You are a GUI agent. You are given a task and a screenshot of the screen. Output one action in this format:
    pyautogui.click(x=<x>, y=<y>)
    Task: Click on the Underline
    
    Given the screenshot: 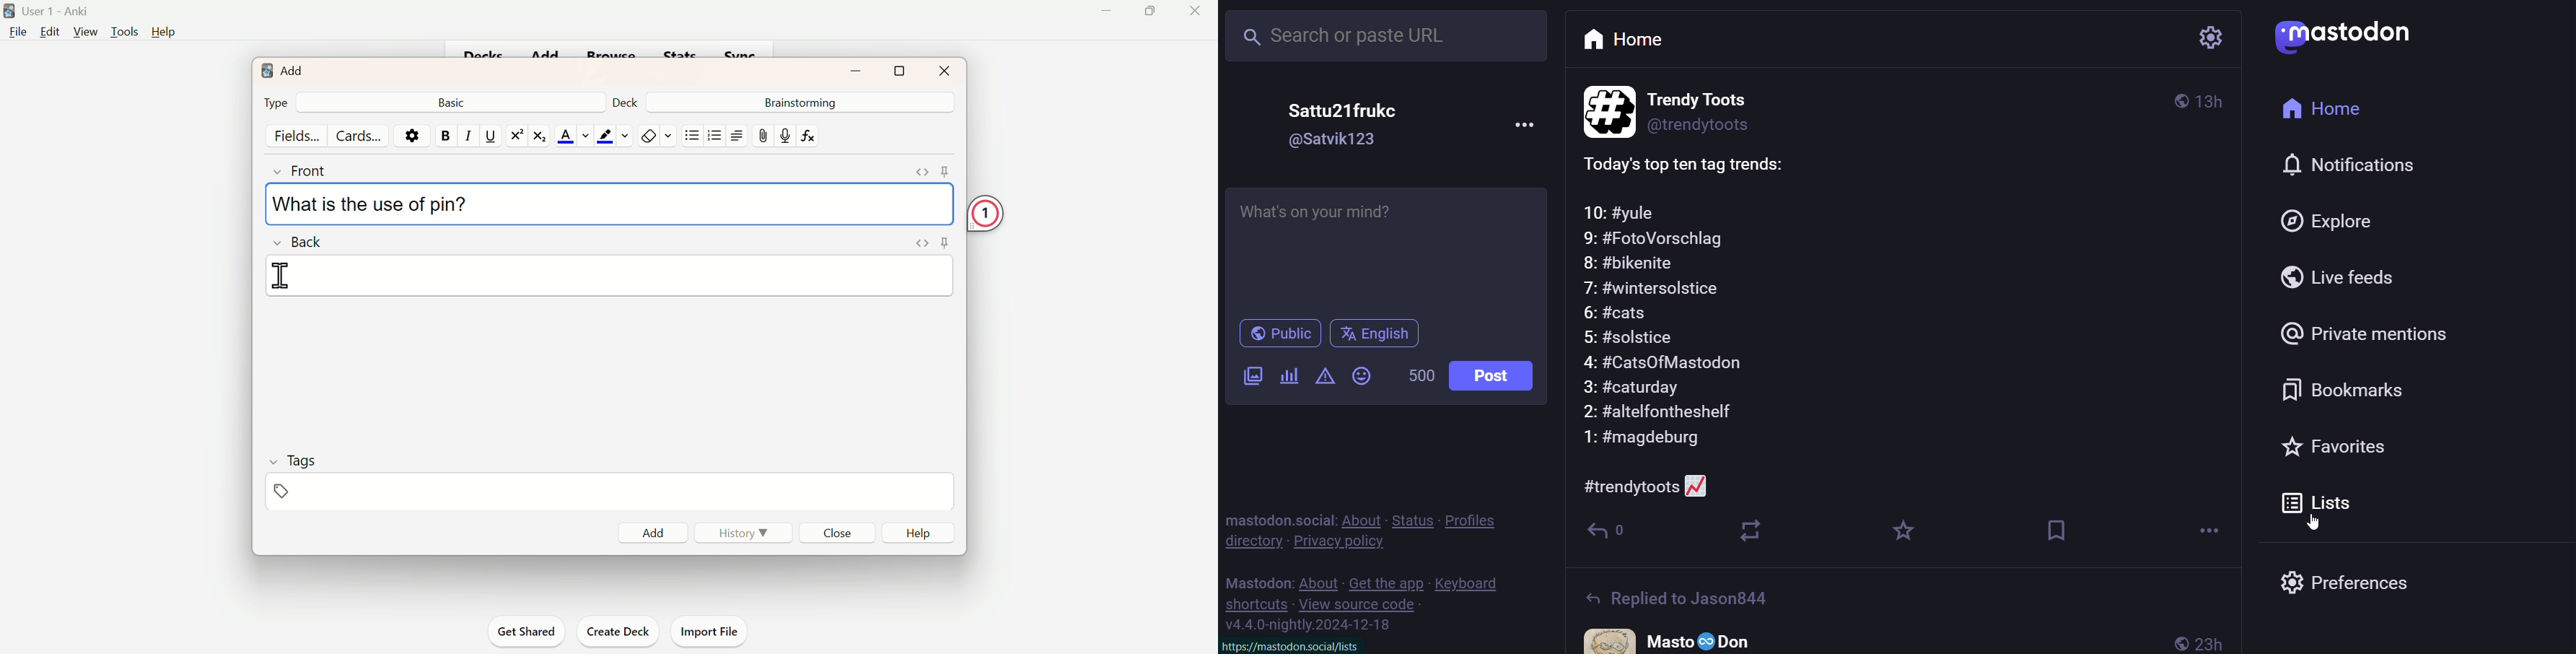 What is the action you would take?
    pyautogui.click(x=490, y=135)
    